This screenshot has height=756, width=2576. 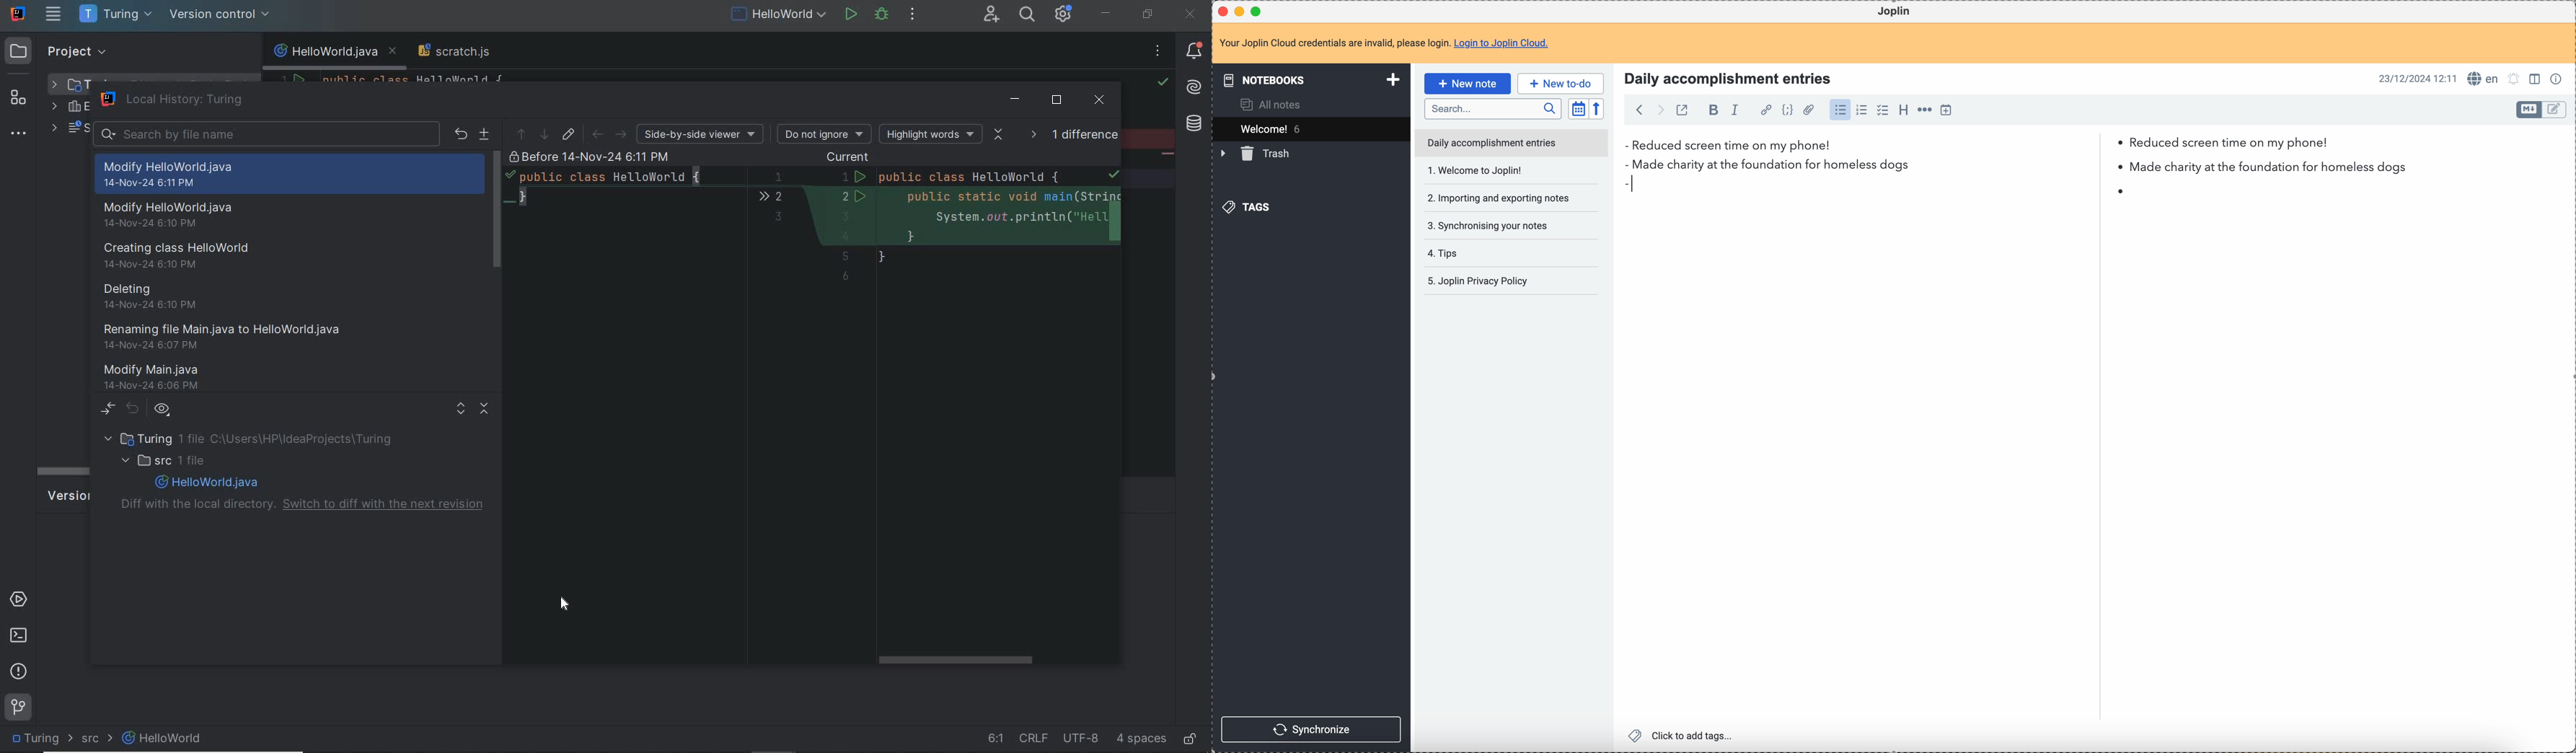 I want to click on minimize, so click(x=1242, y=11).